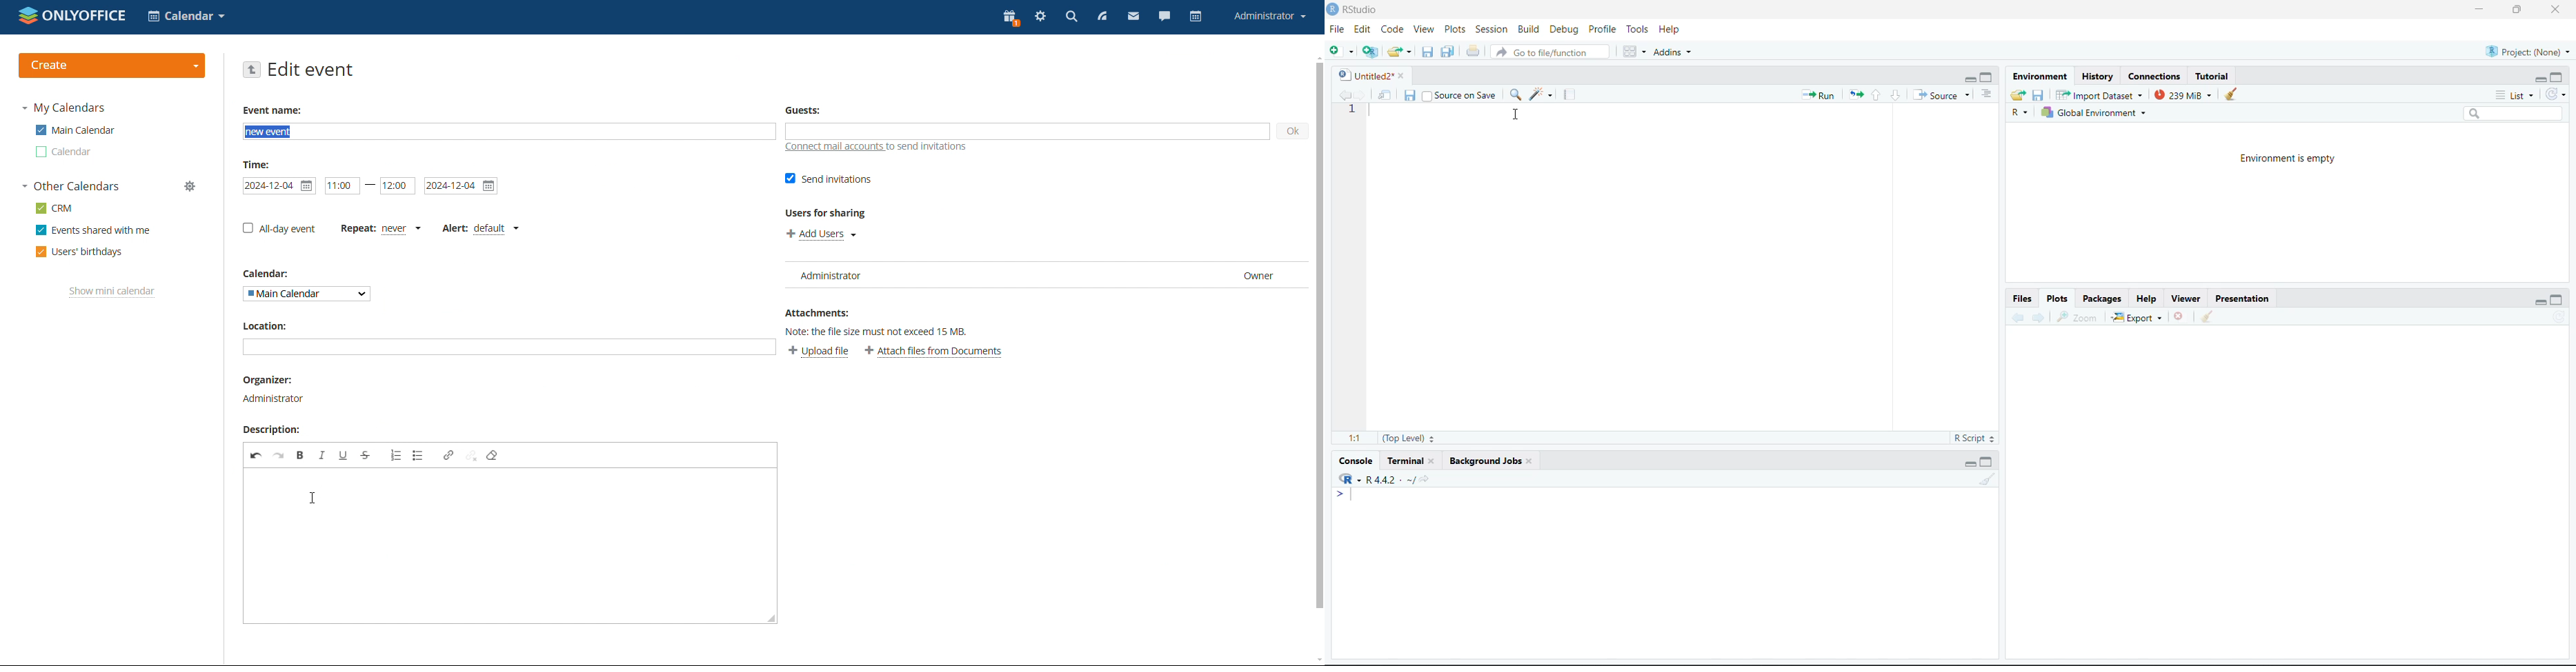  I want to click on Clear console (Ctrl +L), so click(2235, 94).